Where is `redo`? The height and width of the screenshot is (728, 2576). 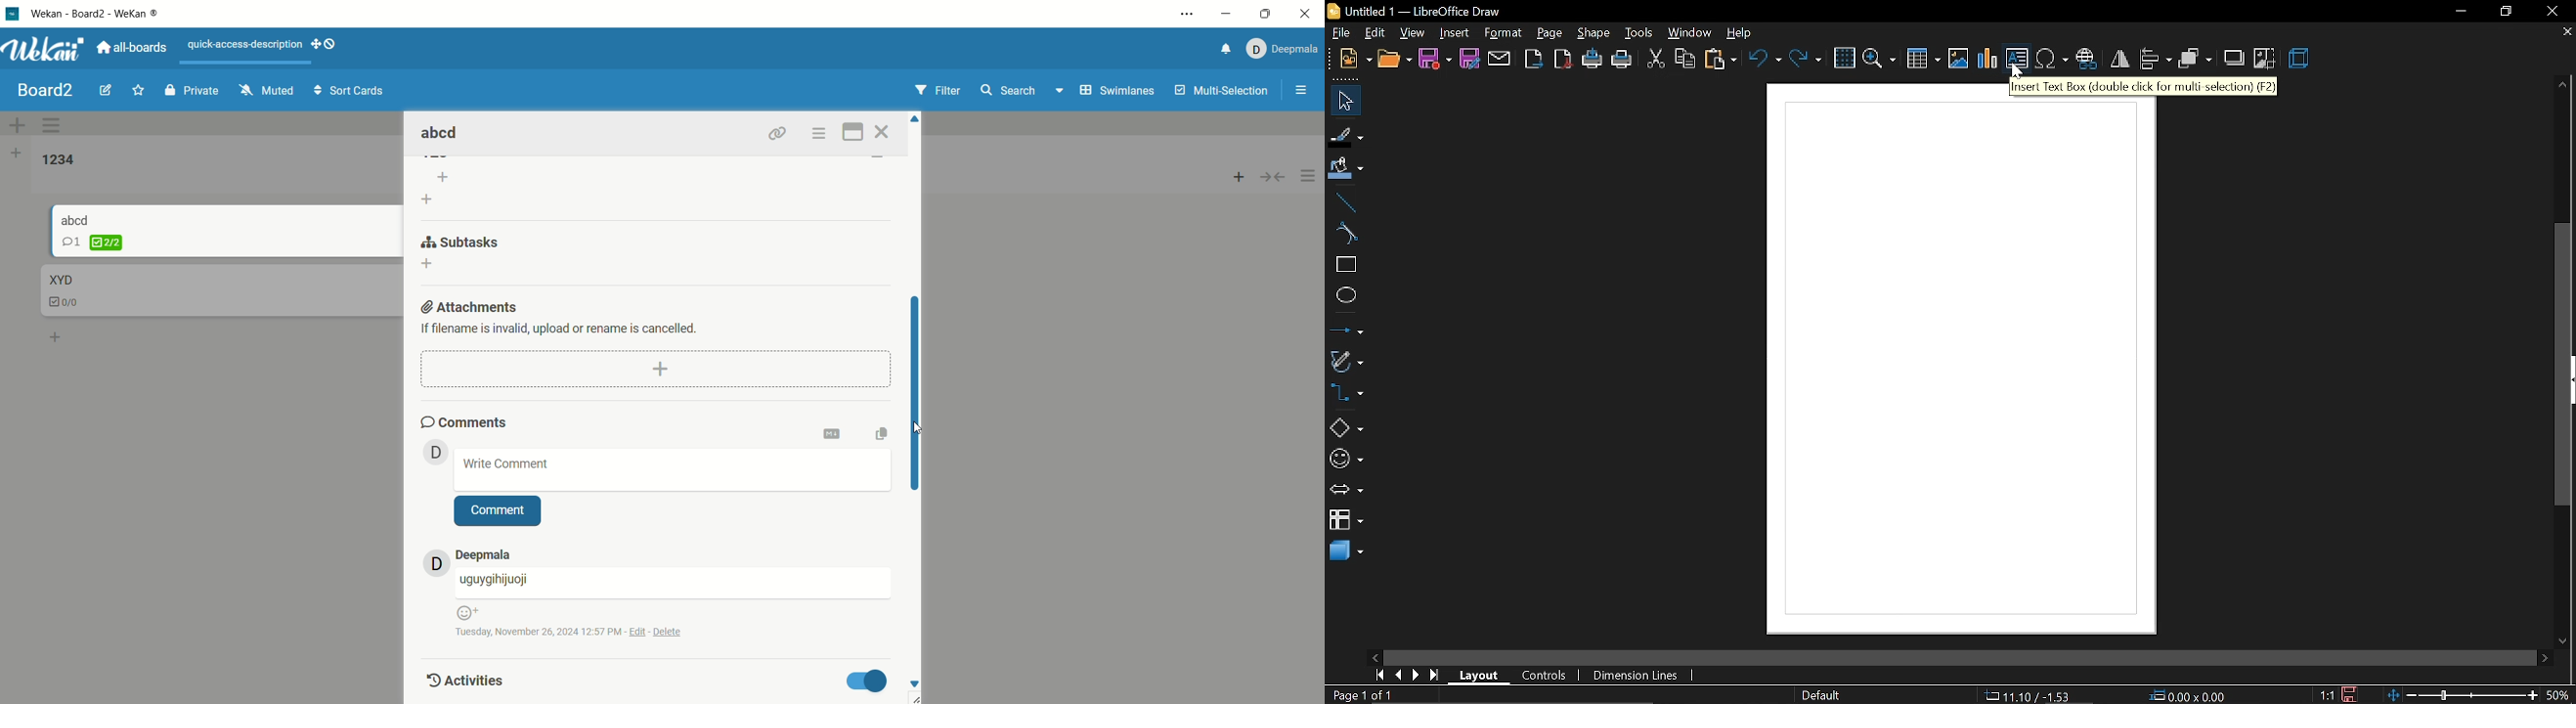
redo is located at coordinates (1806, 58).